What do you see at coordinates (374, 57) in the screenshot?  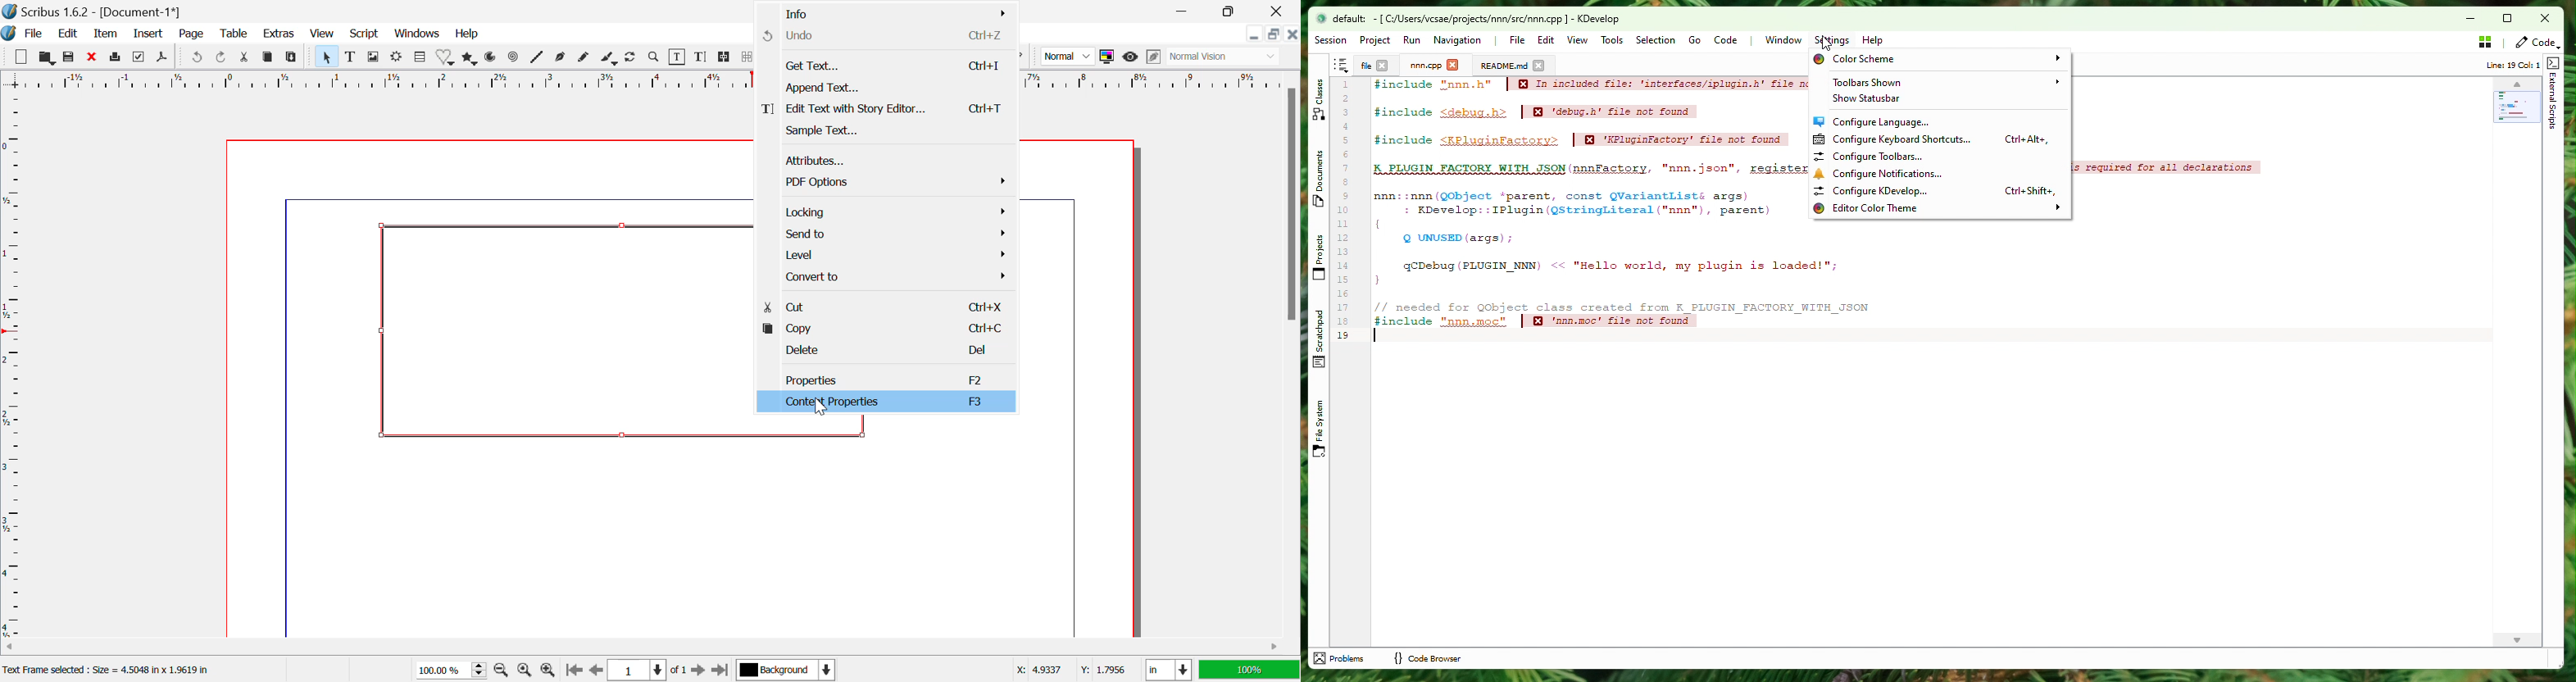 I see `Image Frame` at bounding box center [374, 57].